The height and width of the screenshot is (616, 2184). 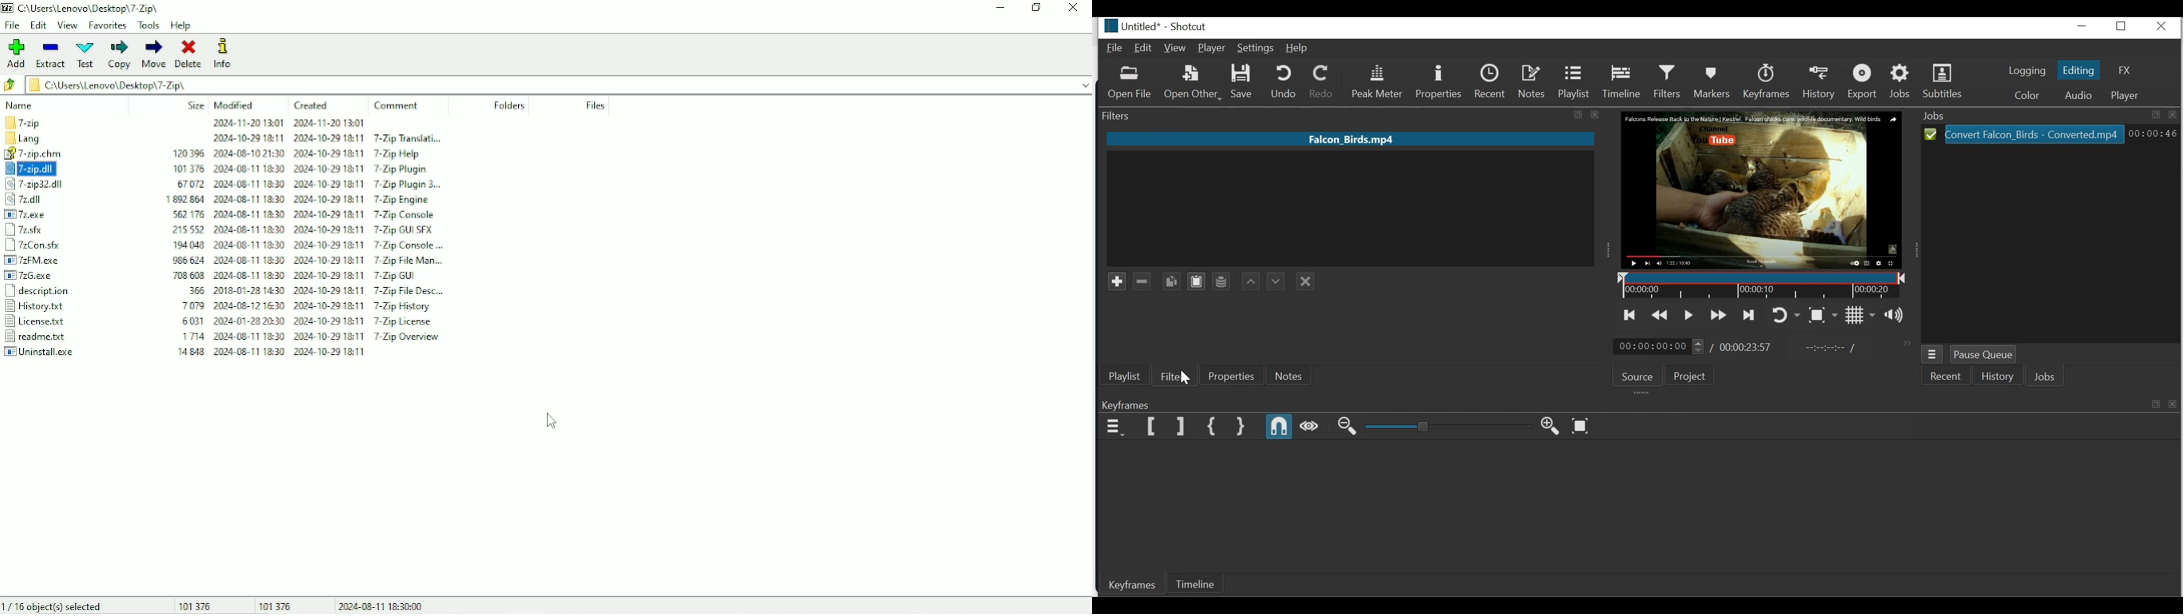 What do you see at coordinates (1274, 281) in the screenshot?
I see `Move Filter down` at bounding box center [1274, 281].